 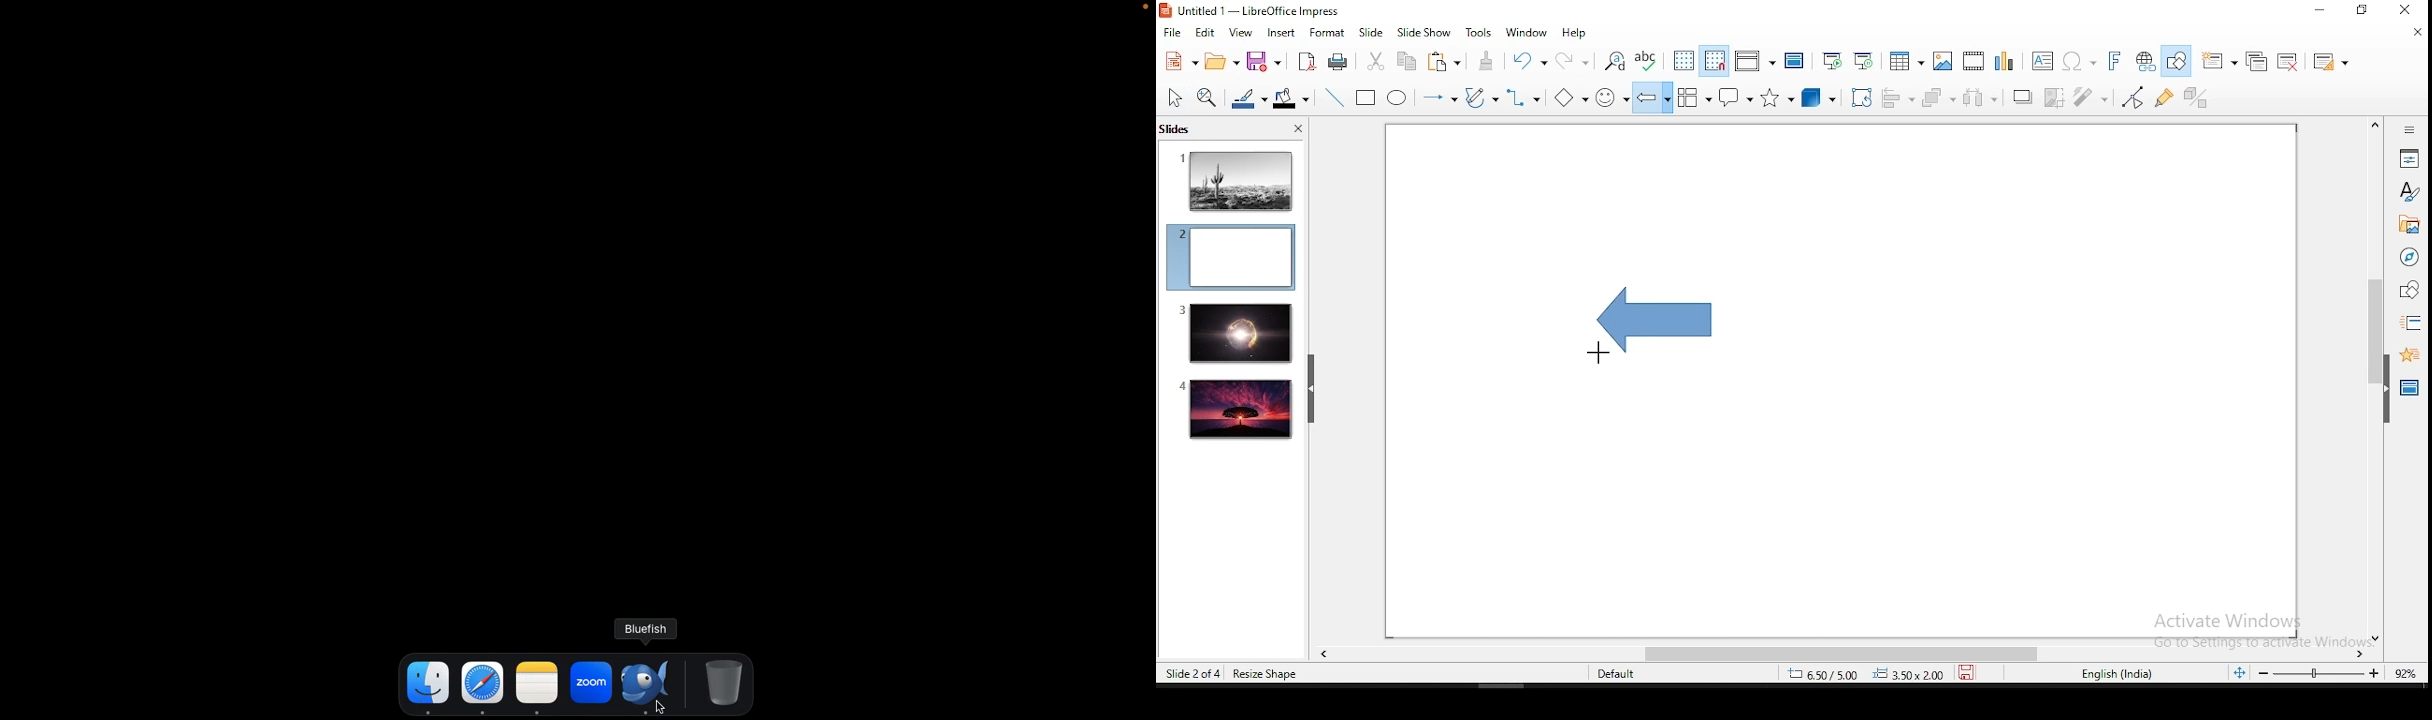 What do you see at coordinates (1193, 674) in the screenshot?
I see `slide 2 of 4` at bounding box center [1193, 674].